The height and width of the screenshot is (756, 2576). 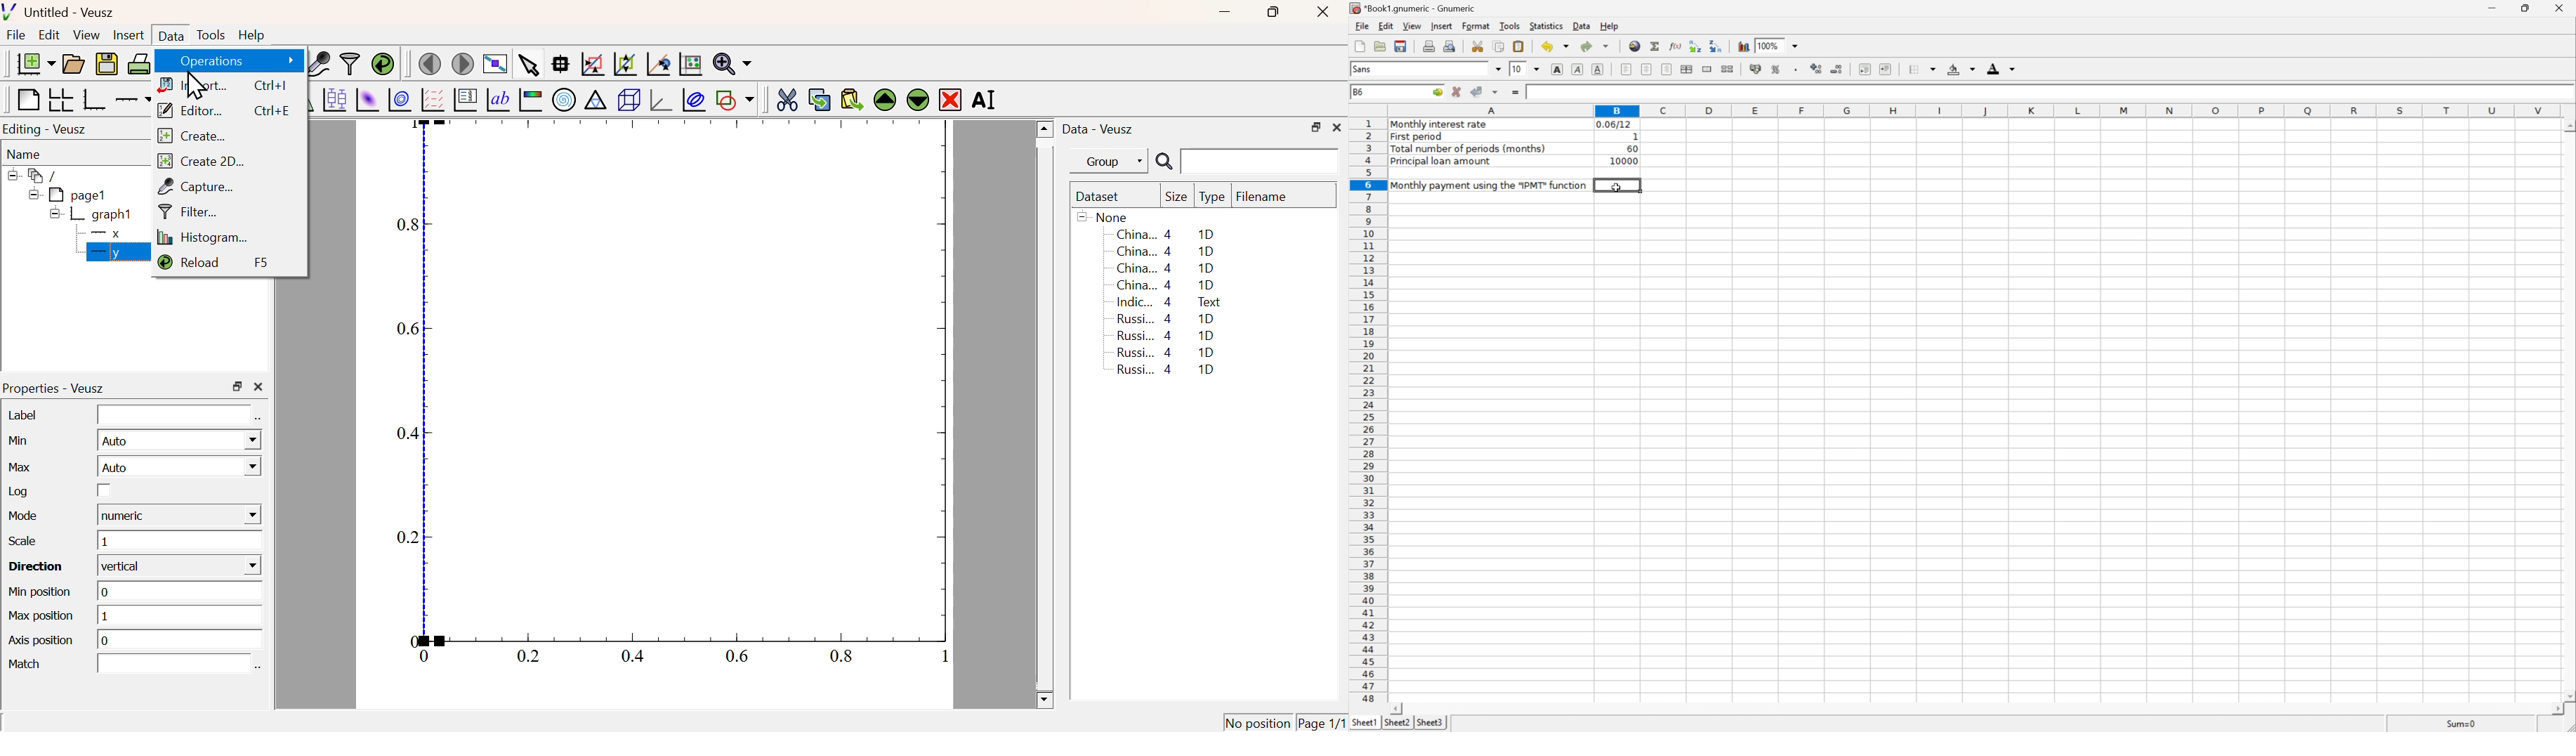 I want to click on Go To, so click(x=1436, y=93).